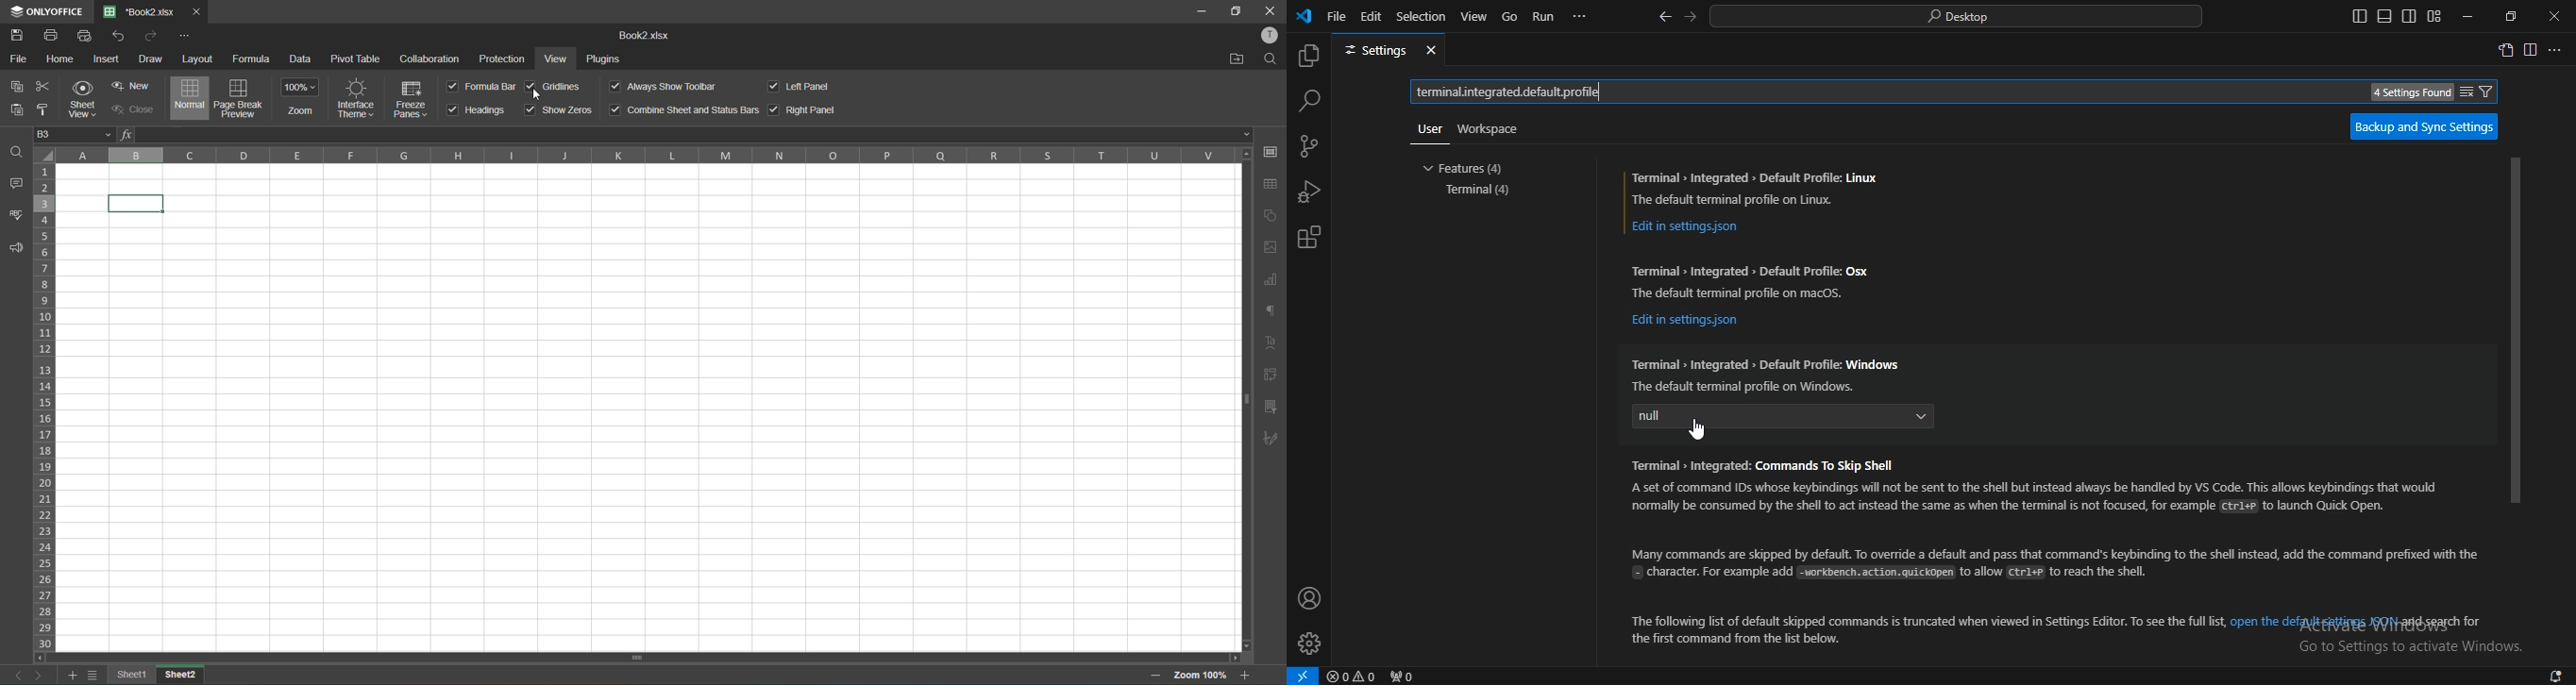 The image size is (2576, 700). I want to click on paragraph, so click(1274, 312).